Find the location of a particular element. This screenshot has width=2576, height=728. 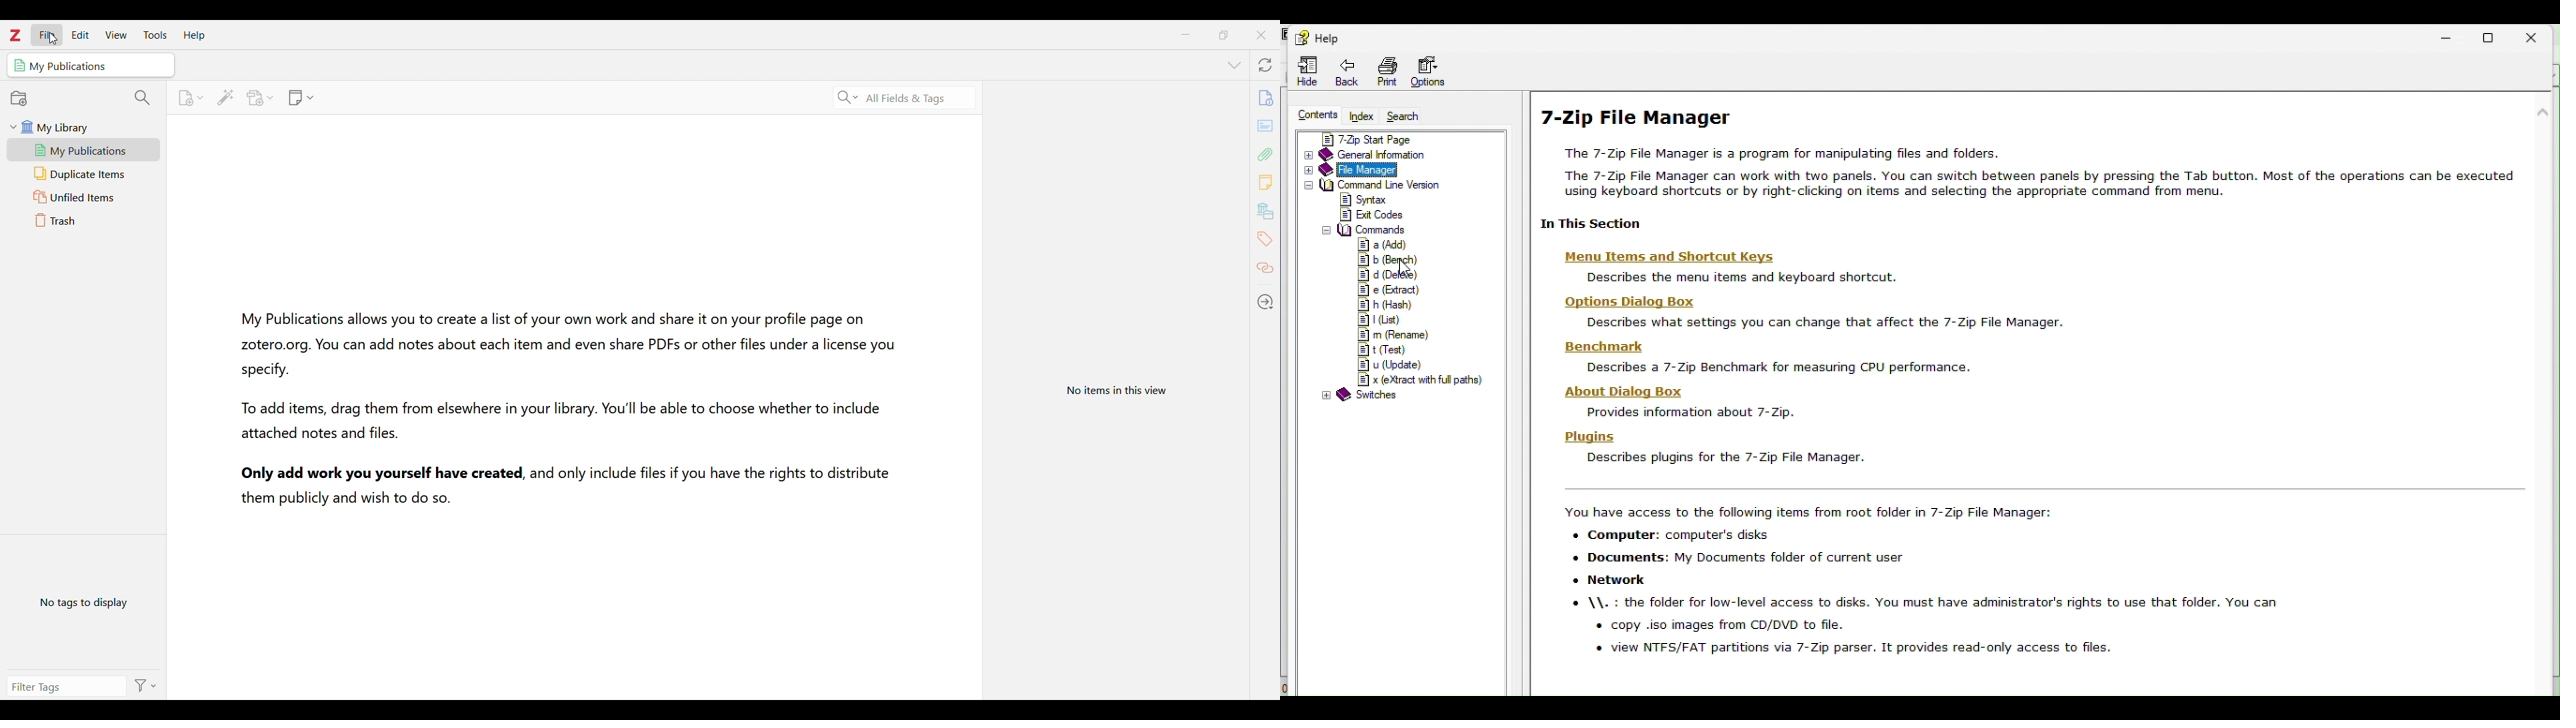

View is located at coordinates (116, 35).